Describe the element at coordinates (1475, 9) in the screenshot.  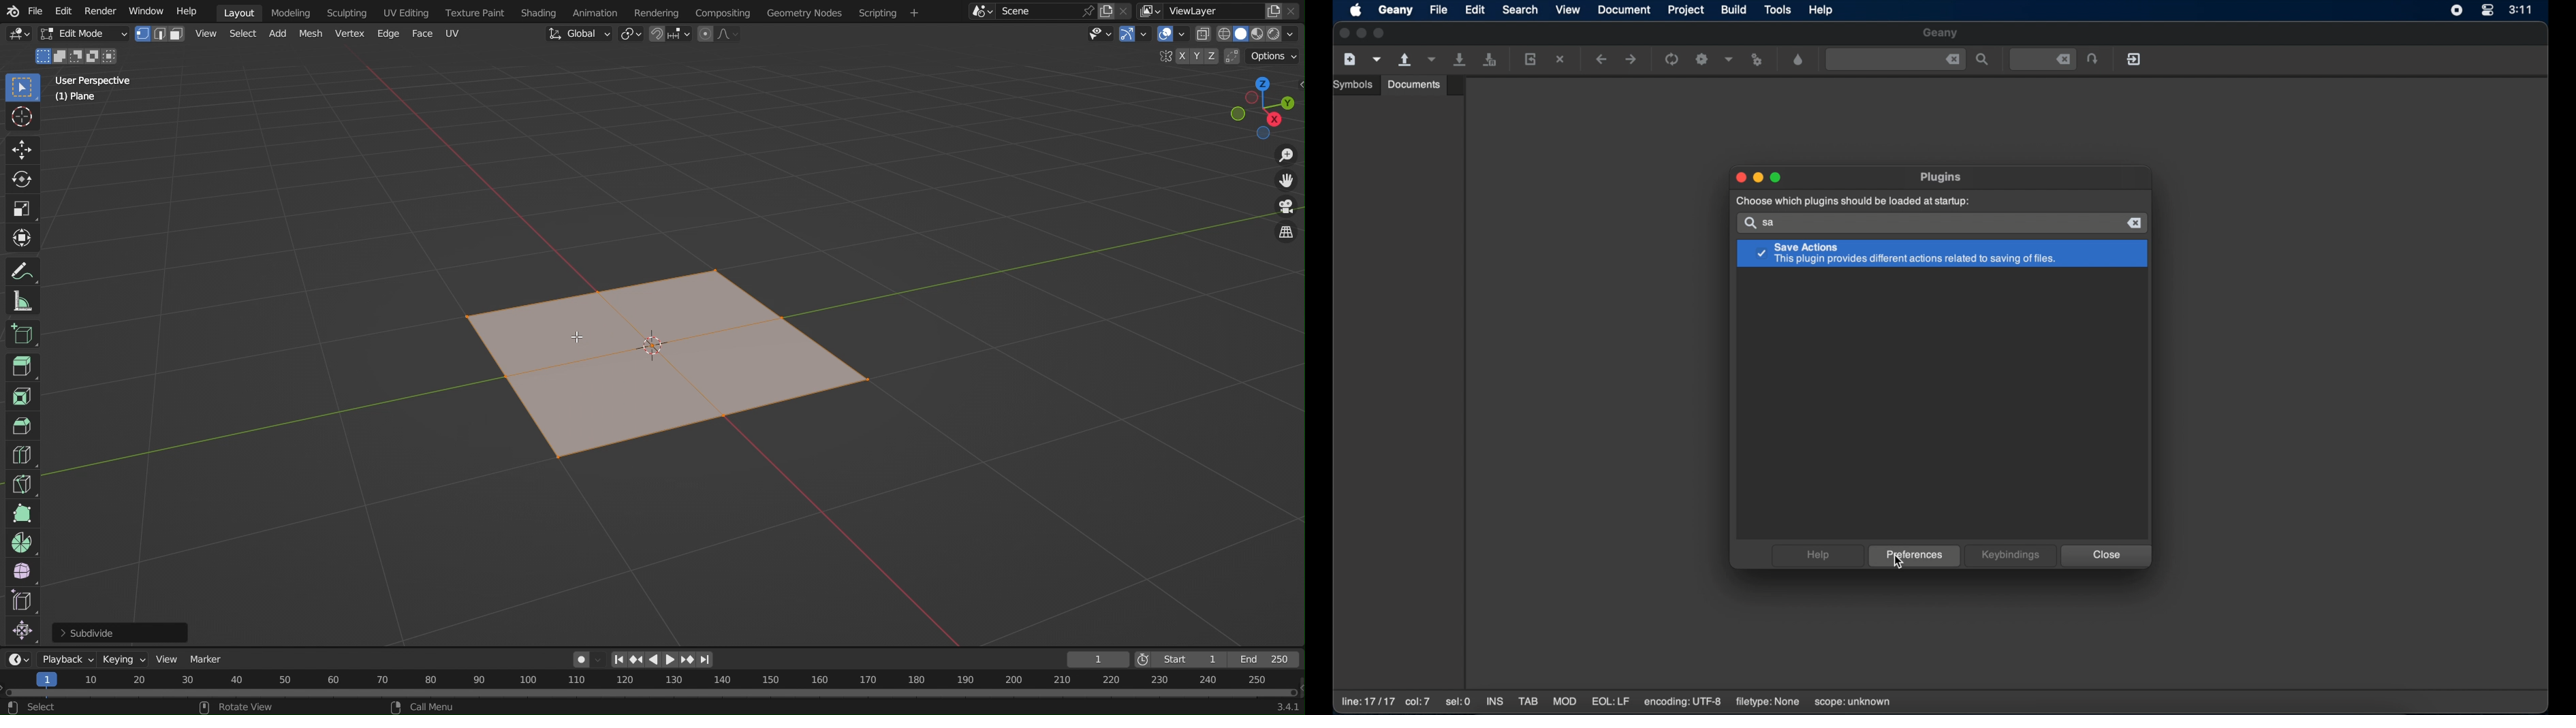
I see `edit` at that location.